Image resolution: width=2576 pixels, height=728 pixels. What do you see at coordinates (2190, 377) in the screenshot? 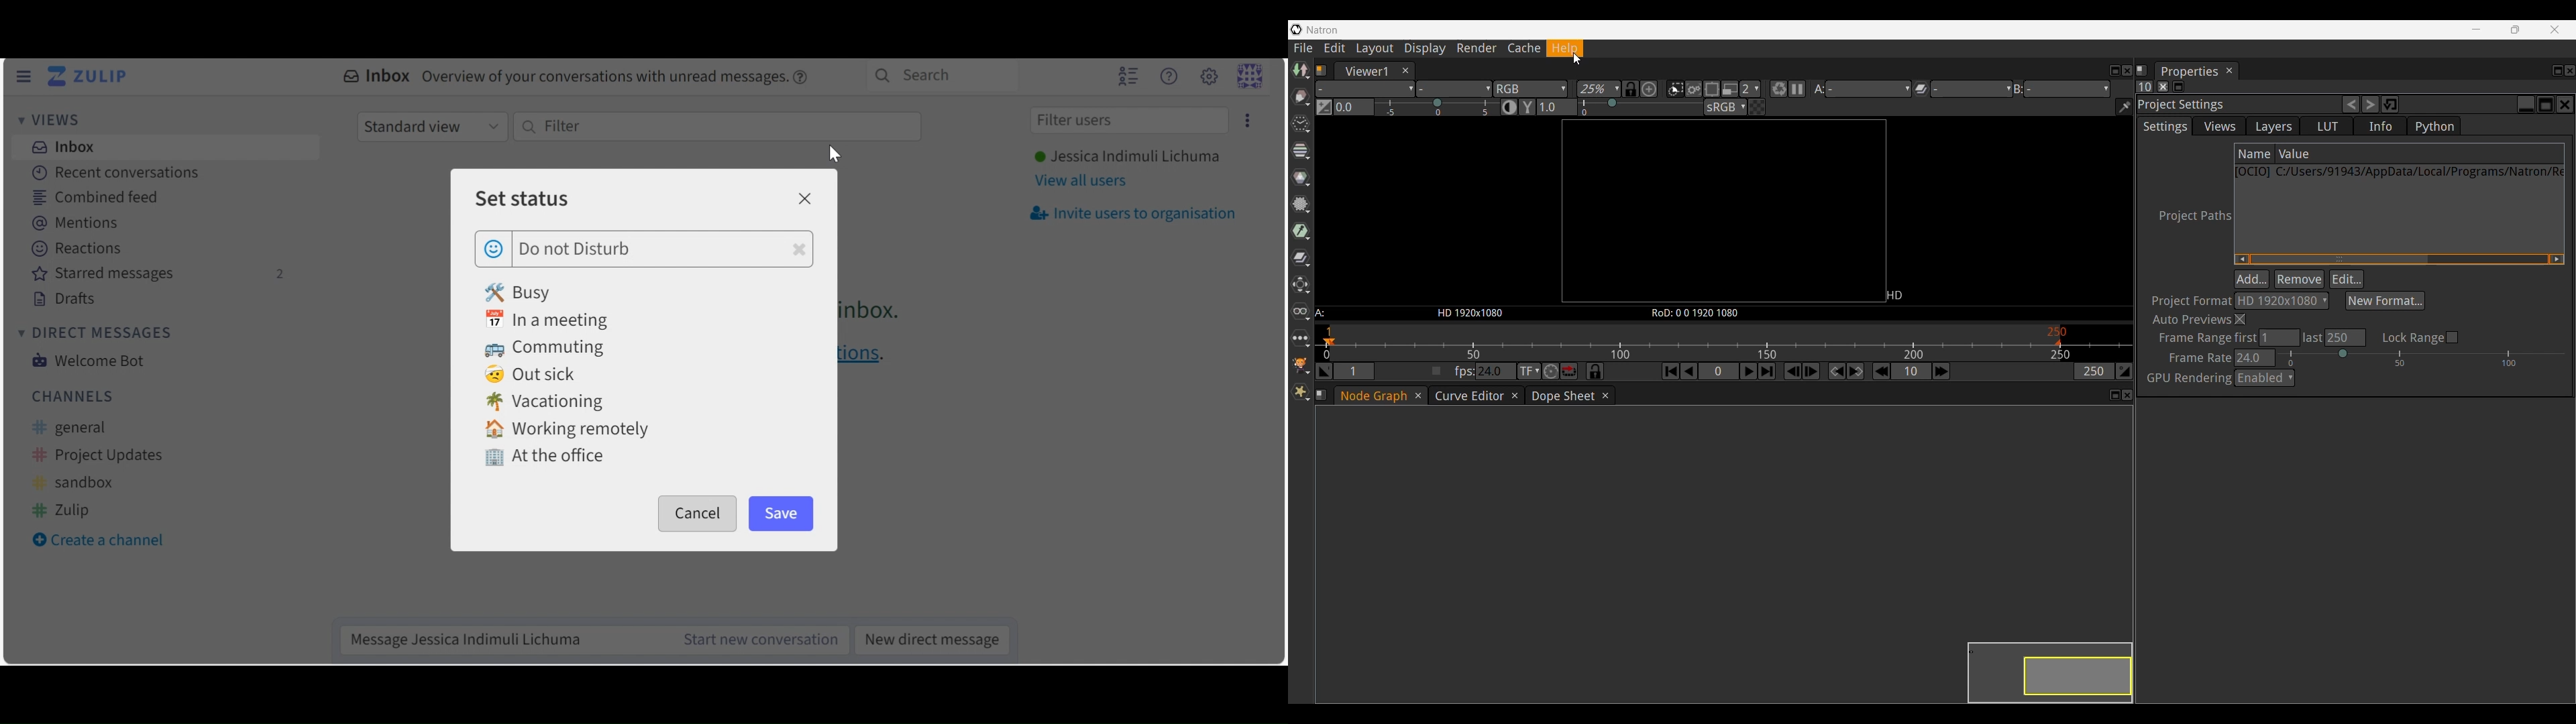
I see `GPU rendering` at bounding box center [2190, 377].